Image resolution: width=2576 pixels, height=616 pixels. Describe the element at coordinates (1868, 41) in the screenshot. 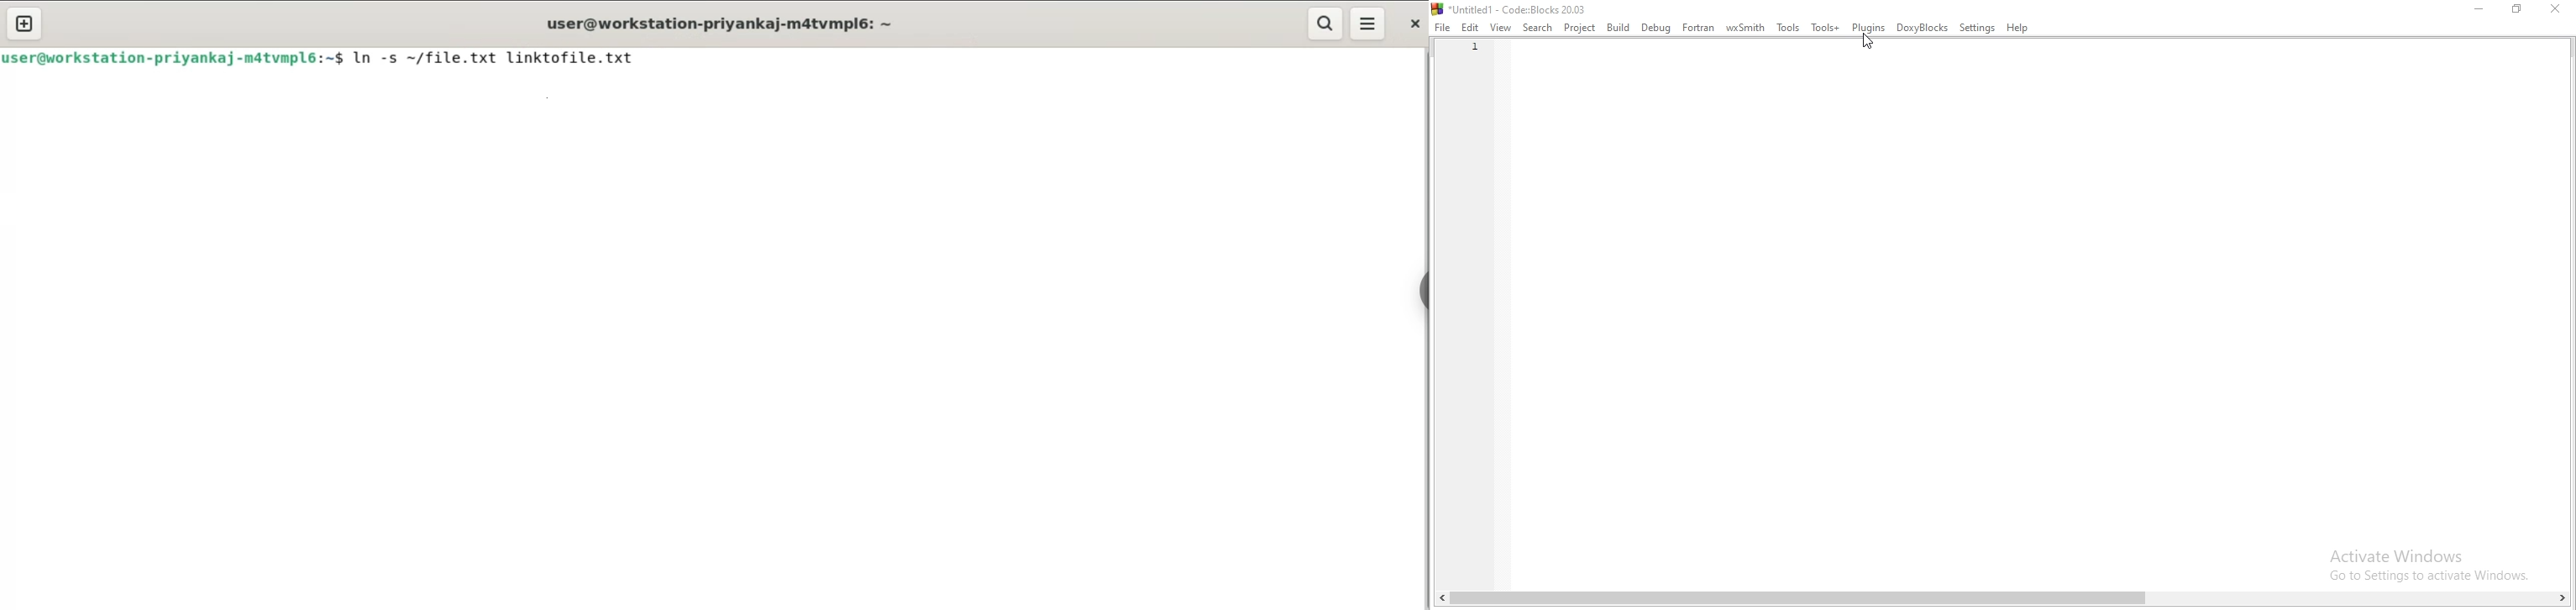

I see `cursor` at that location.